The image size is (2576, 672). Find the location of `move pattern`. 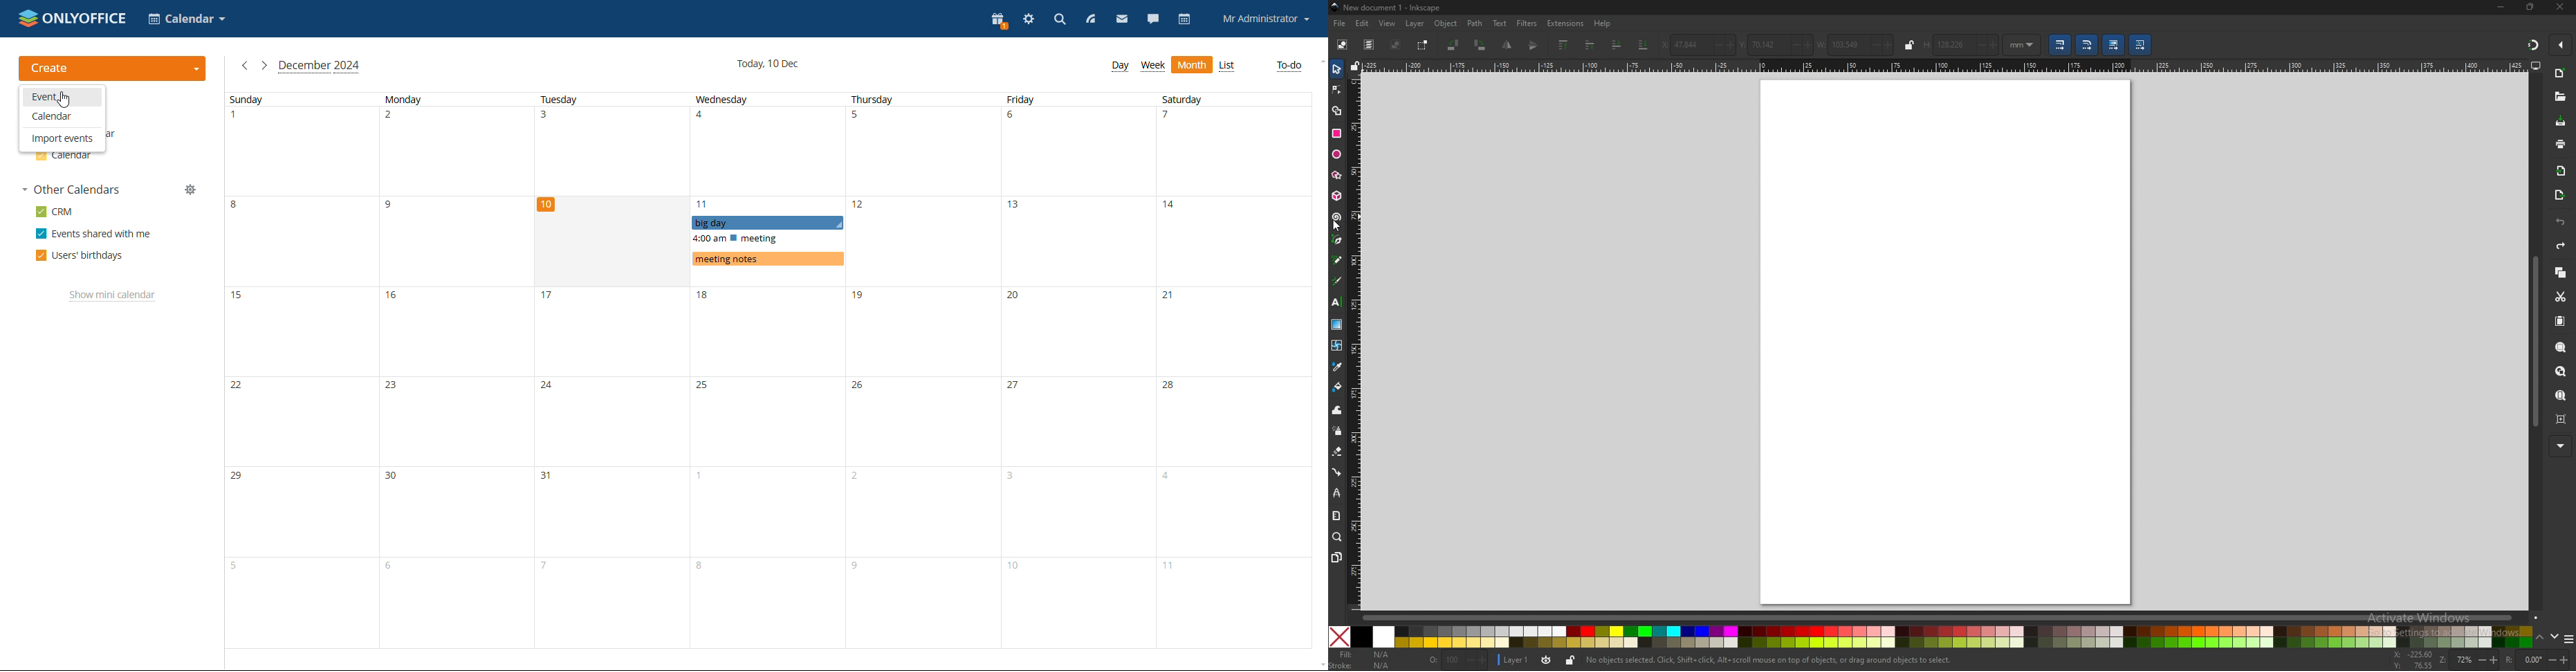

move pattern is located at coordinates (2141, 44).